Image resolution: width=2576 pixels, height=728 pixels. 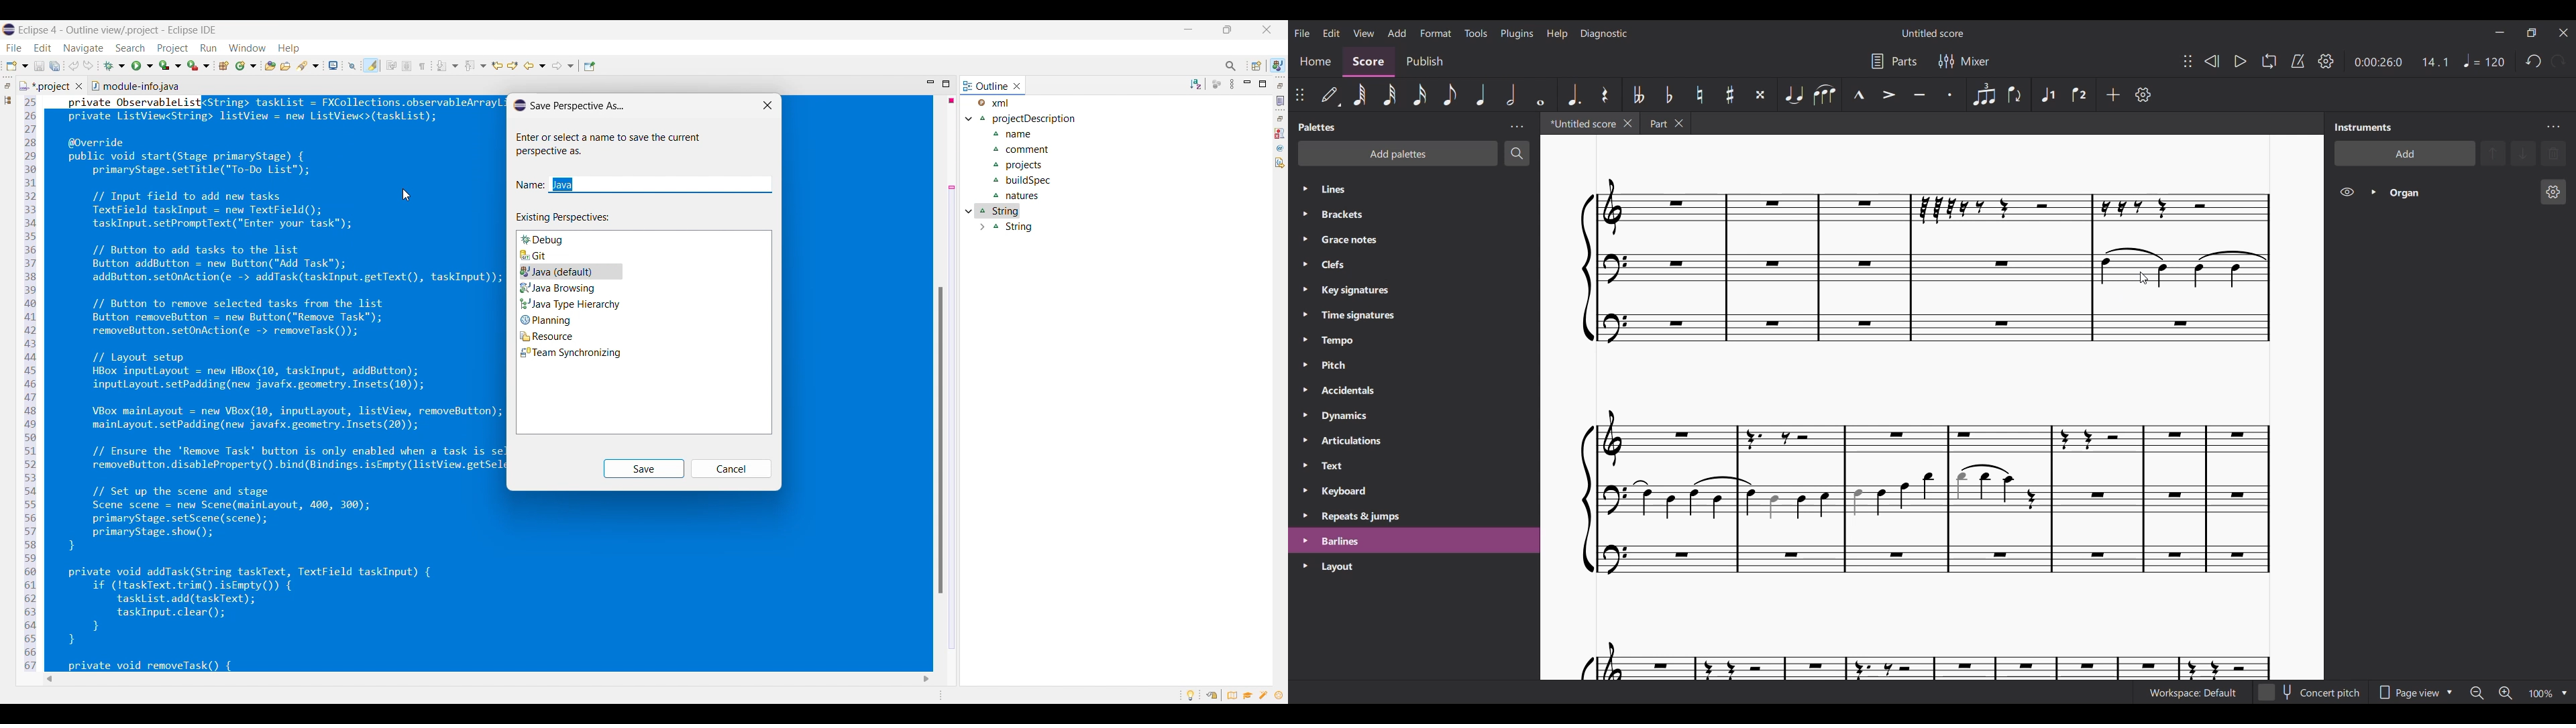 I want to click on Change position of toolbar attached, so click(x=2187, y=61).